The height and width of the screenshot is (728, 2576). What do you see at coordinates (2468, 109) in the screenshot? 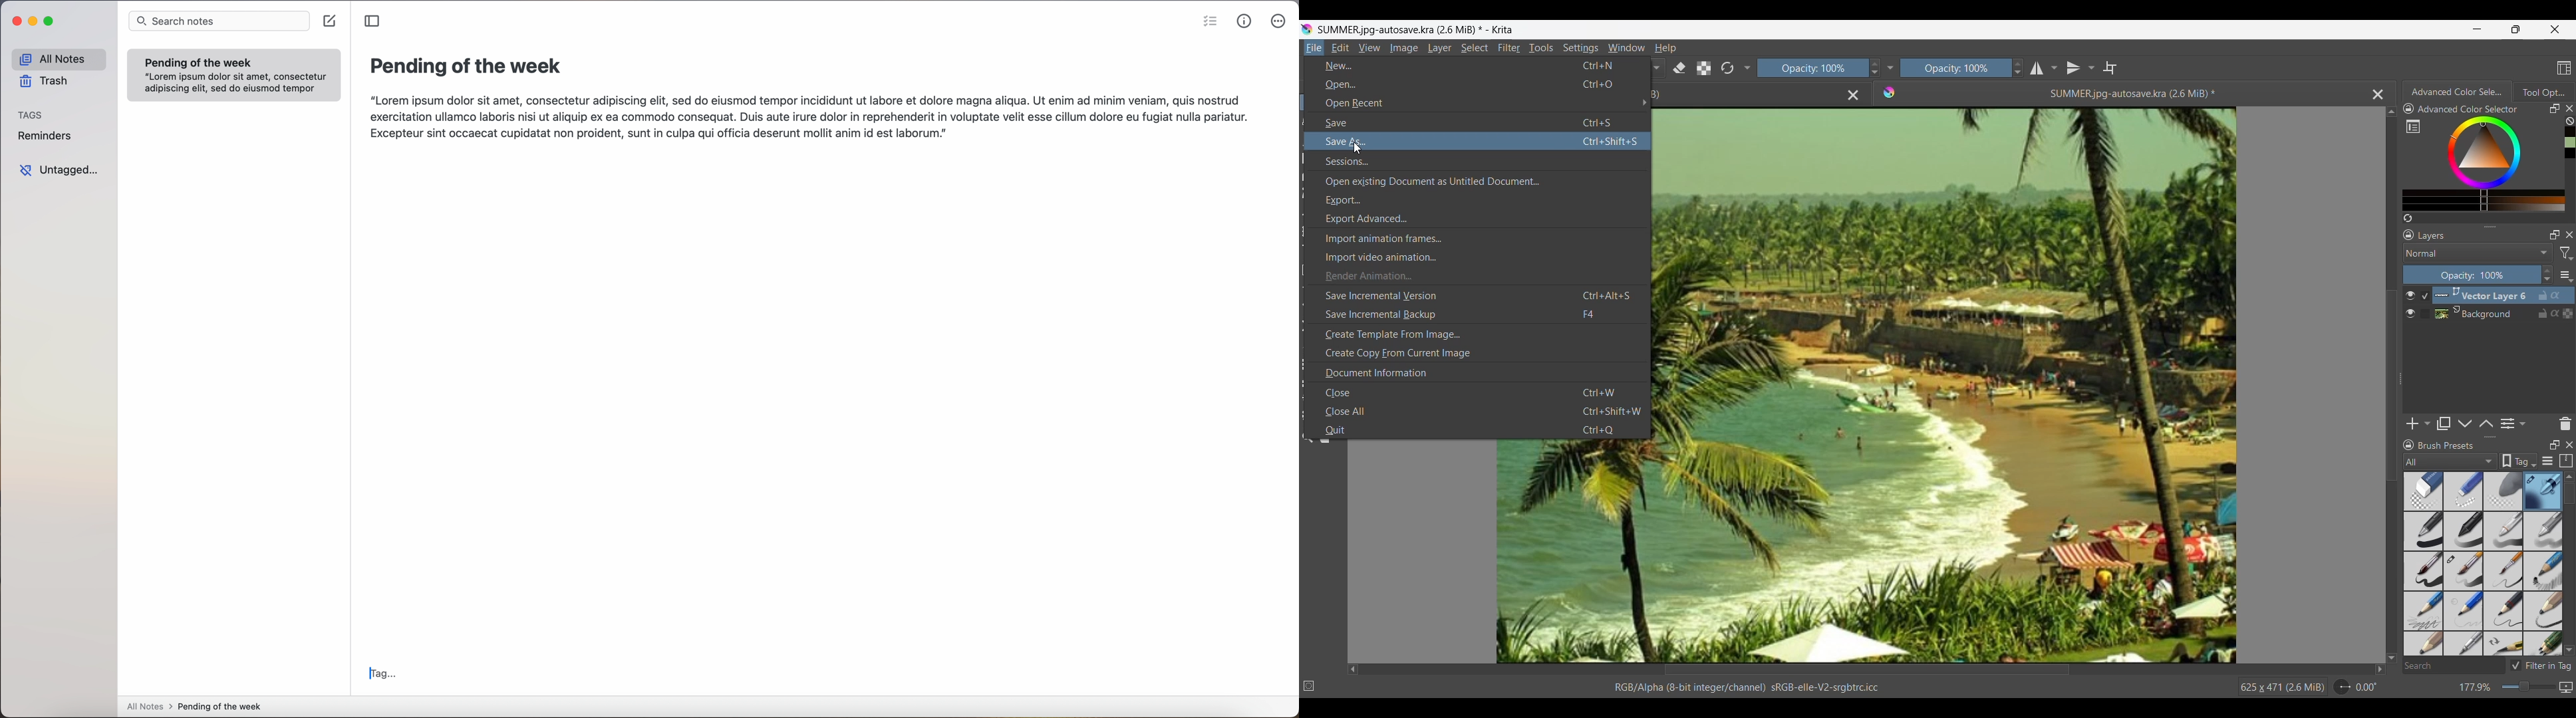
I see `Name of current color setting` at bounding box center [2468, 109].